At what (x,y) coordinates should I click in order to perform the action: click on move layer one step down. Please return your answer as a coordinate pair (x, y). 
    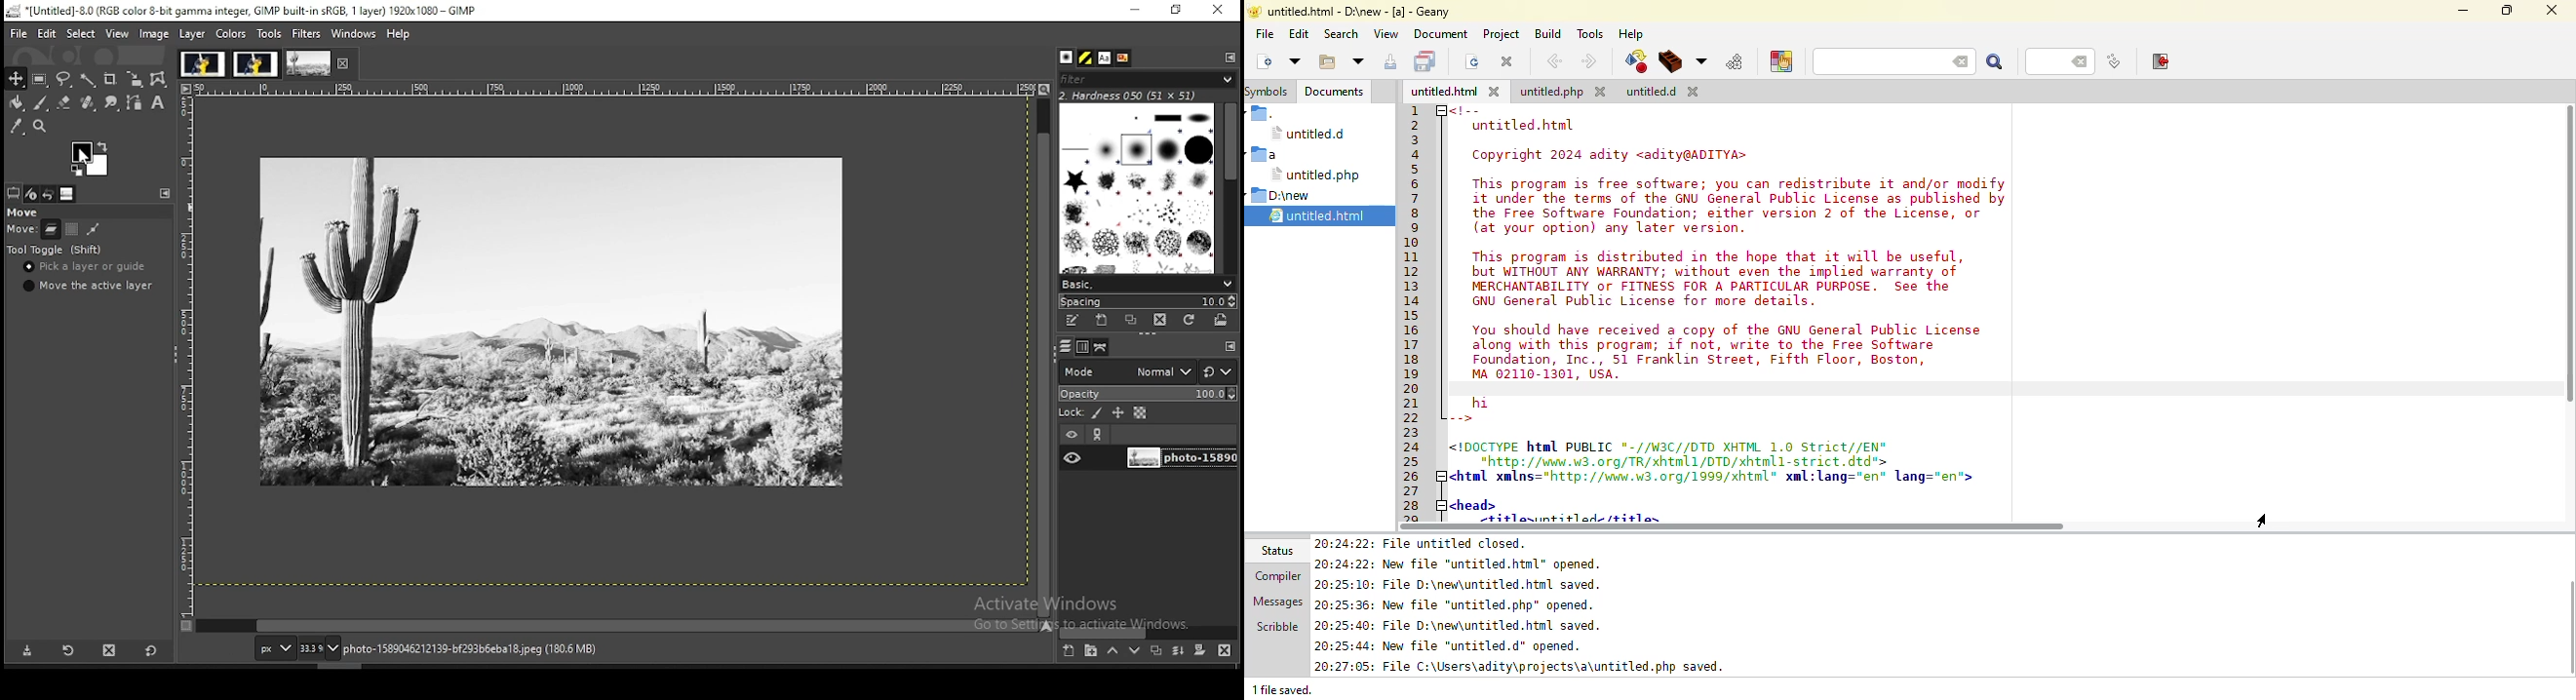
    Looking at the image, I should click on (1135, 650).